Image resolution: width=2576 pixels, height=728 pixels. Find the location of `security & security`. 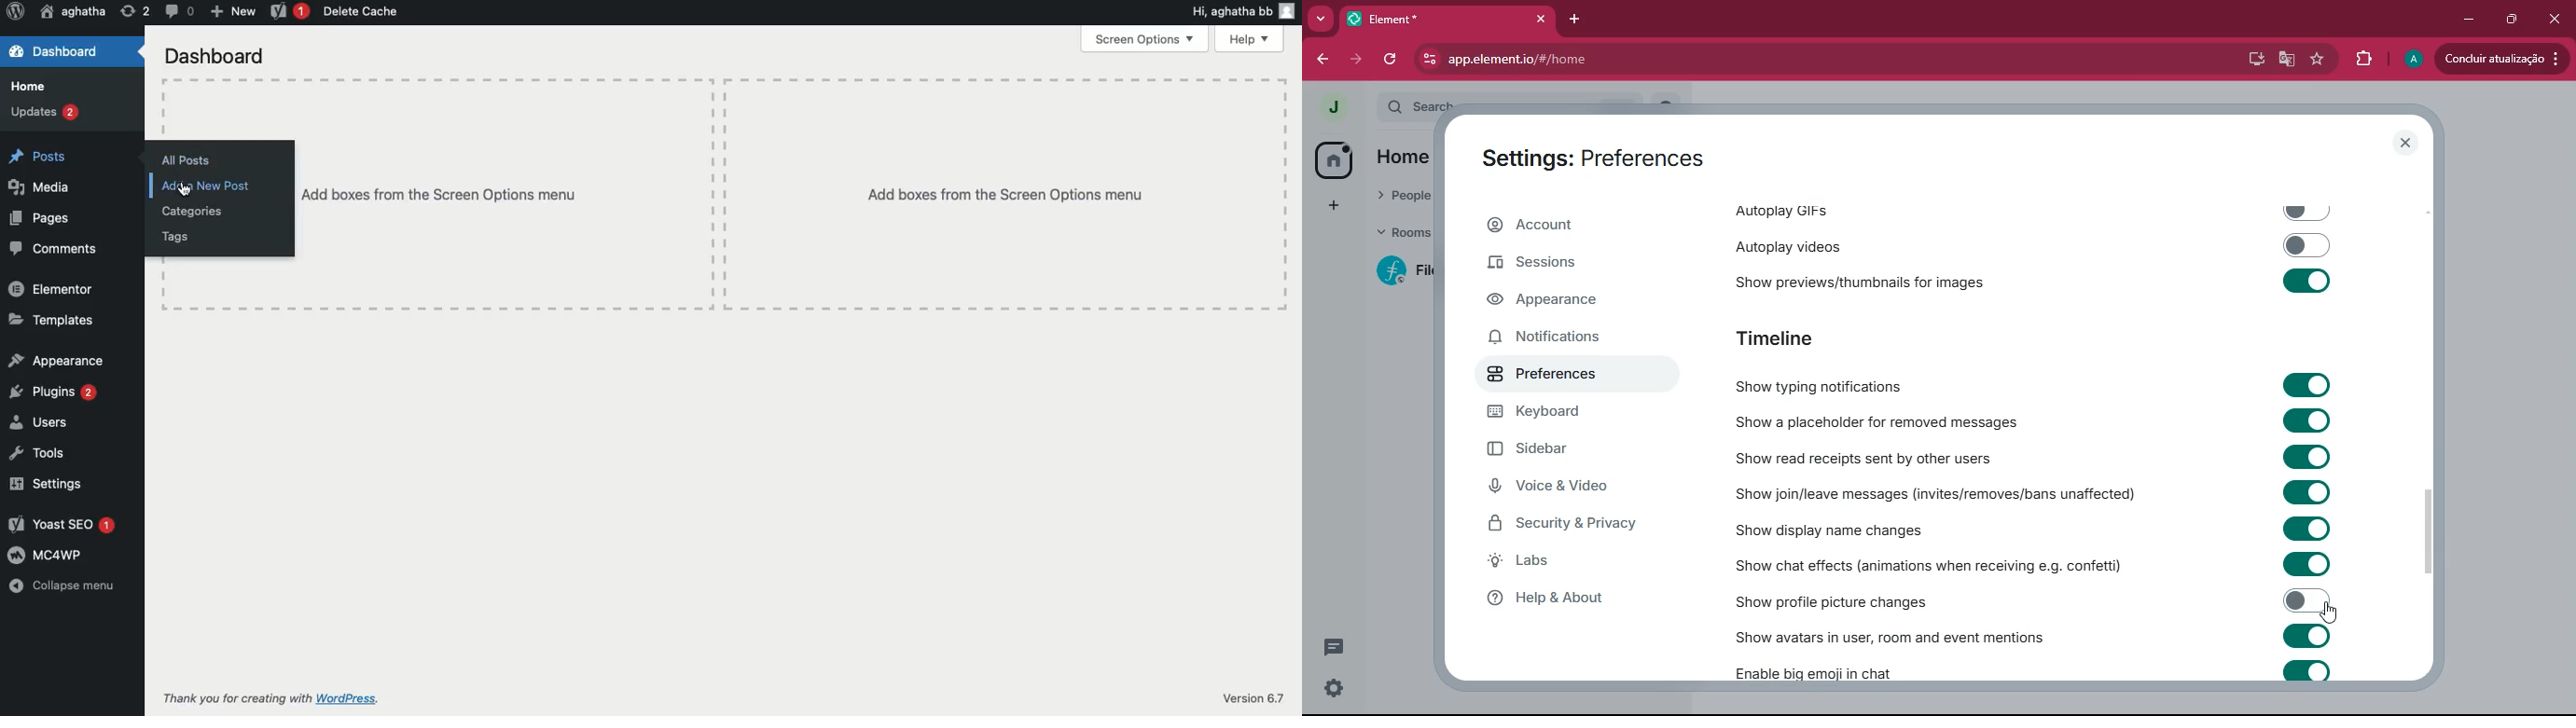

security & security is located at coordinates (1583, 522).